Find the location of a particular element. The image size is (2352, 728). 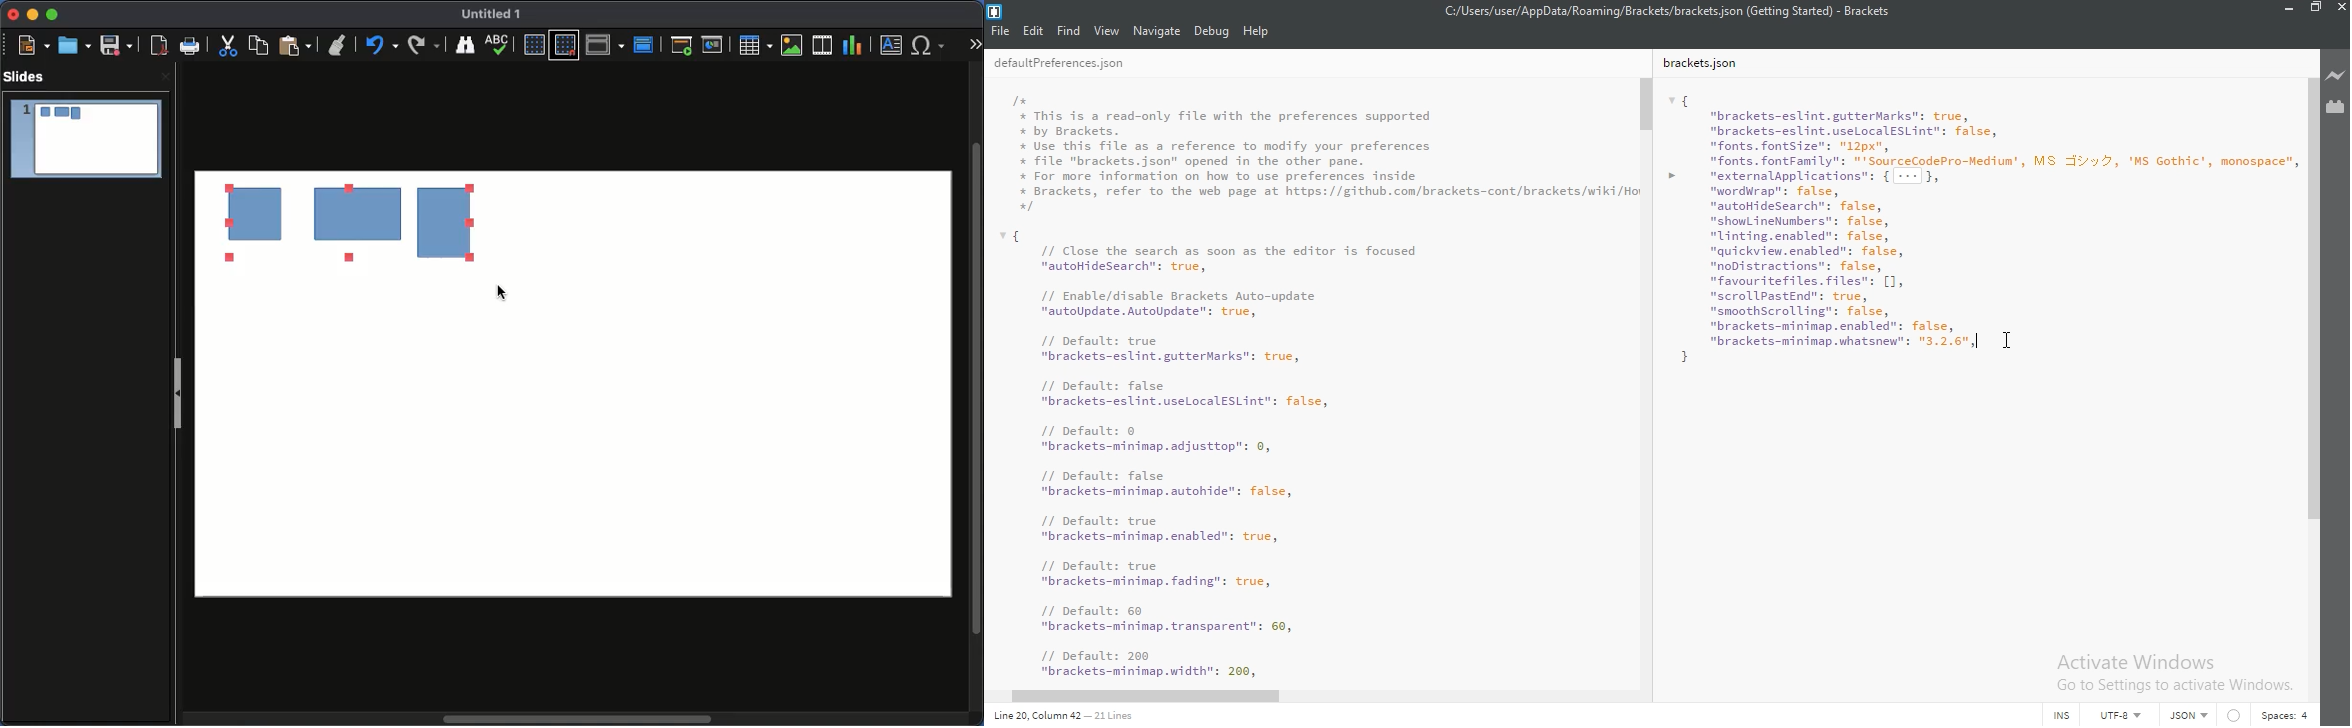

Minimize is located at coordinates (33, 15).